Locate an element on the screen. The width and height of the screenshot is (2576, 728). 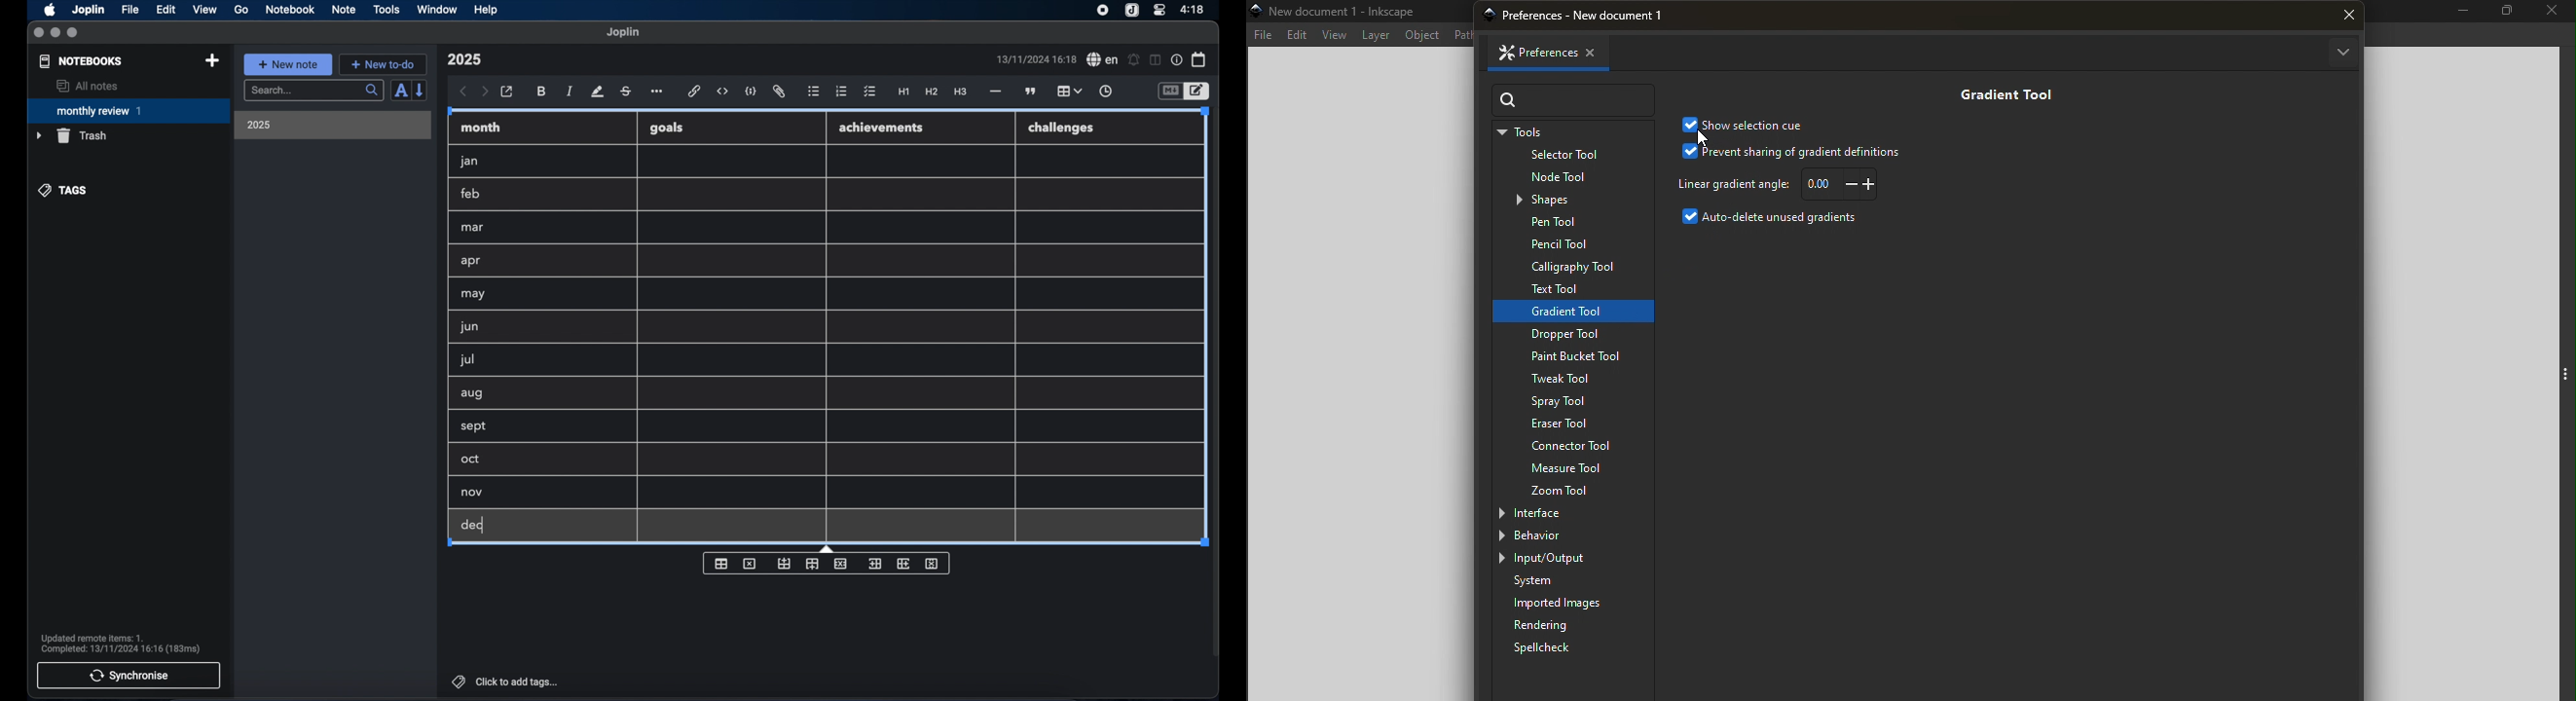
sync notification is located at coordinates (121, 644).